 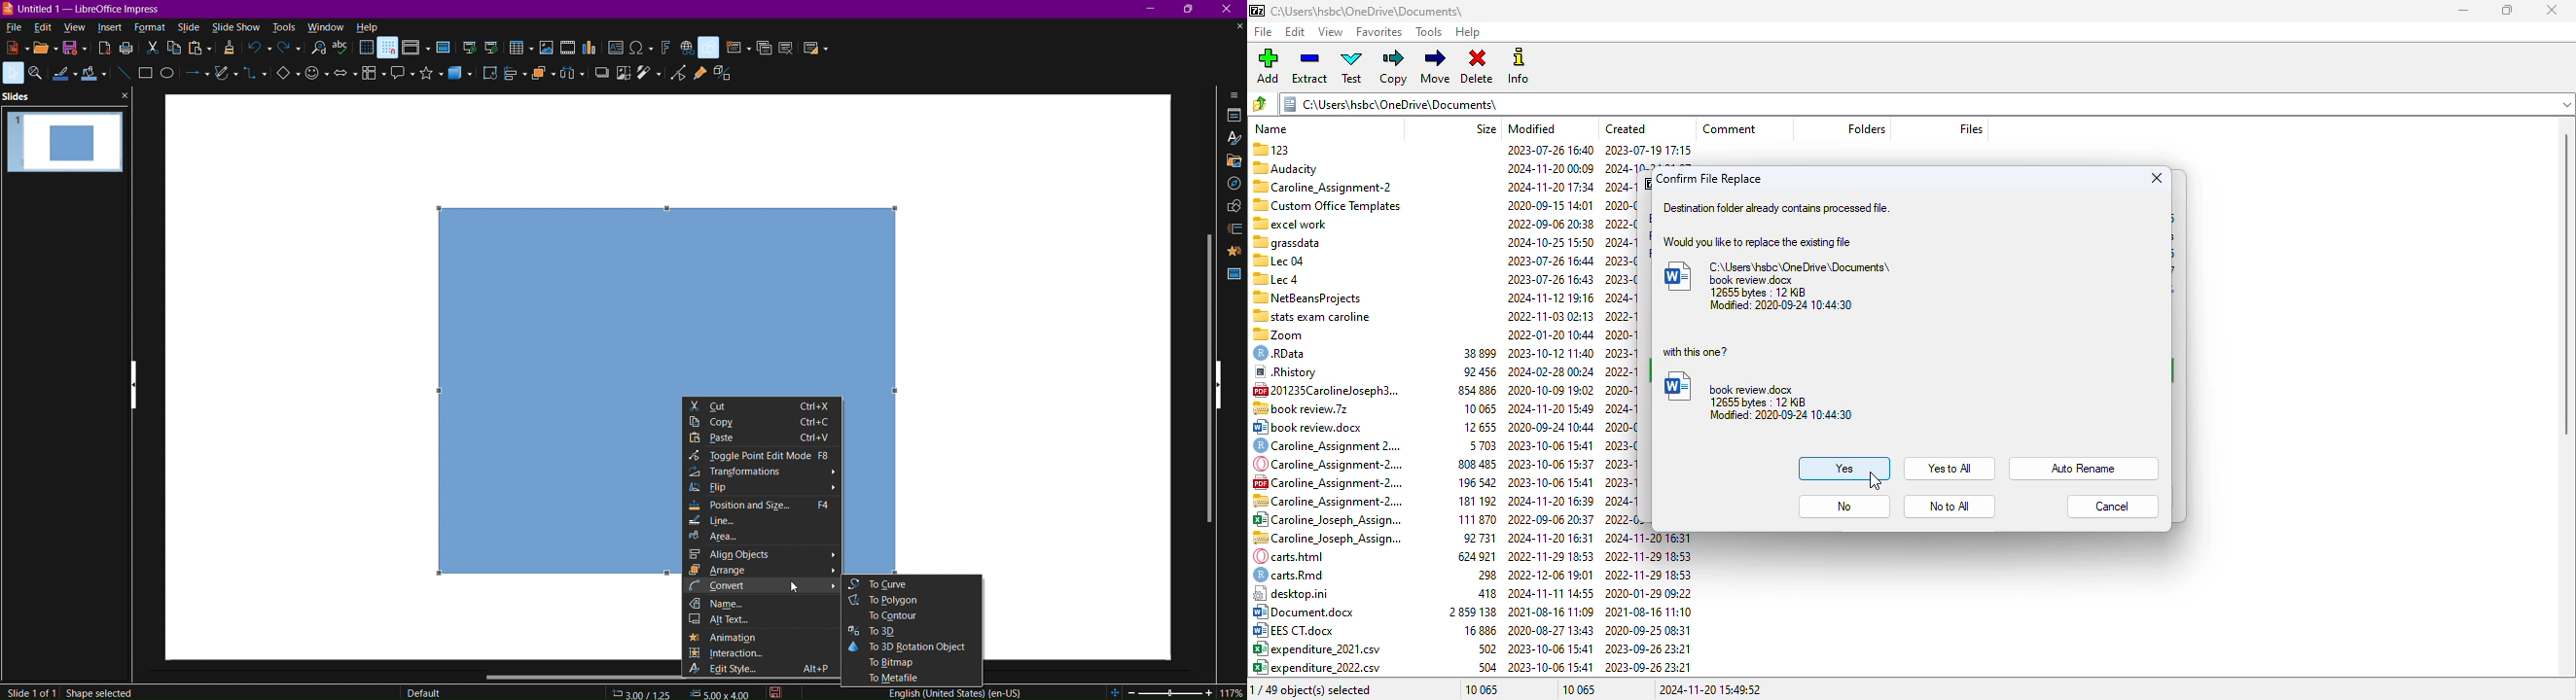 I want to click on Fill Color, so click(x=96, y=75).